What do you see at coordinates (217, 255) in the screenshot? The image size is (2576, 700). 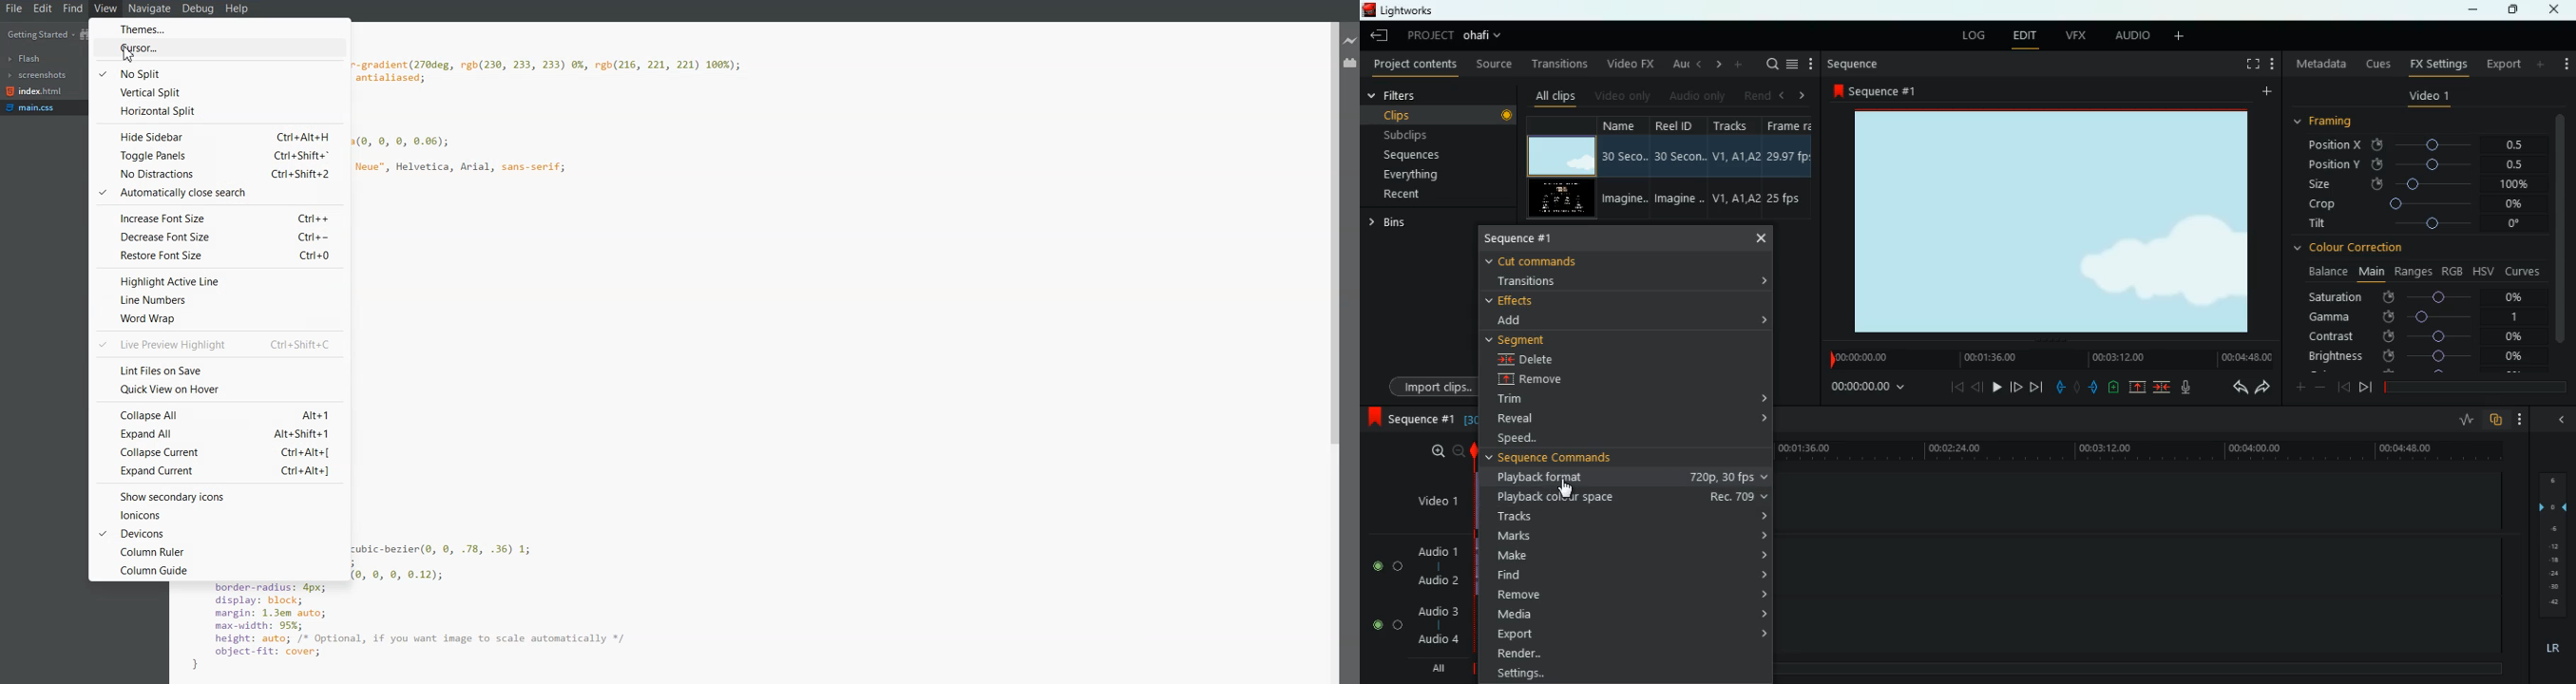 I see `Restore Font Size` at bounding box center [217, 255].